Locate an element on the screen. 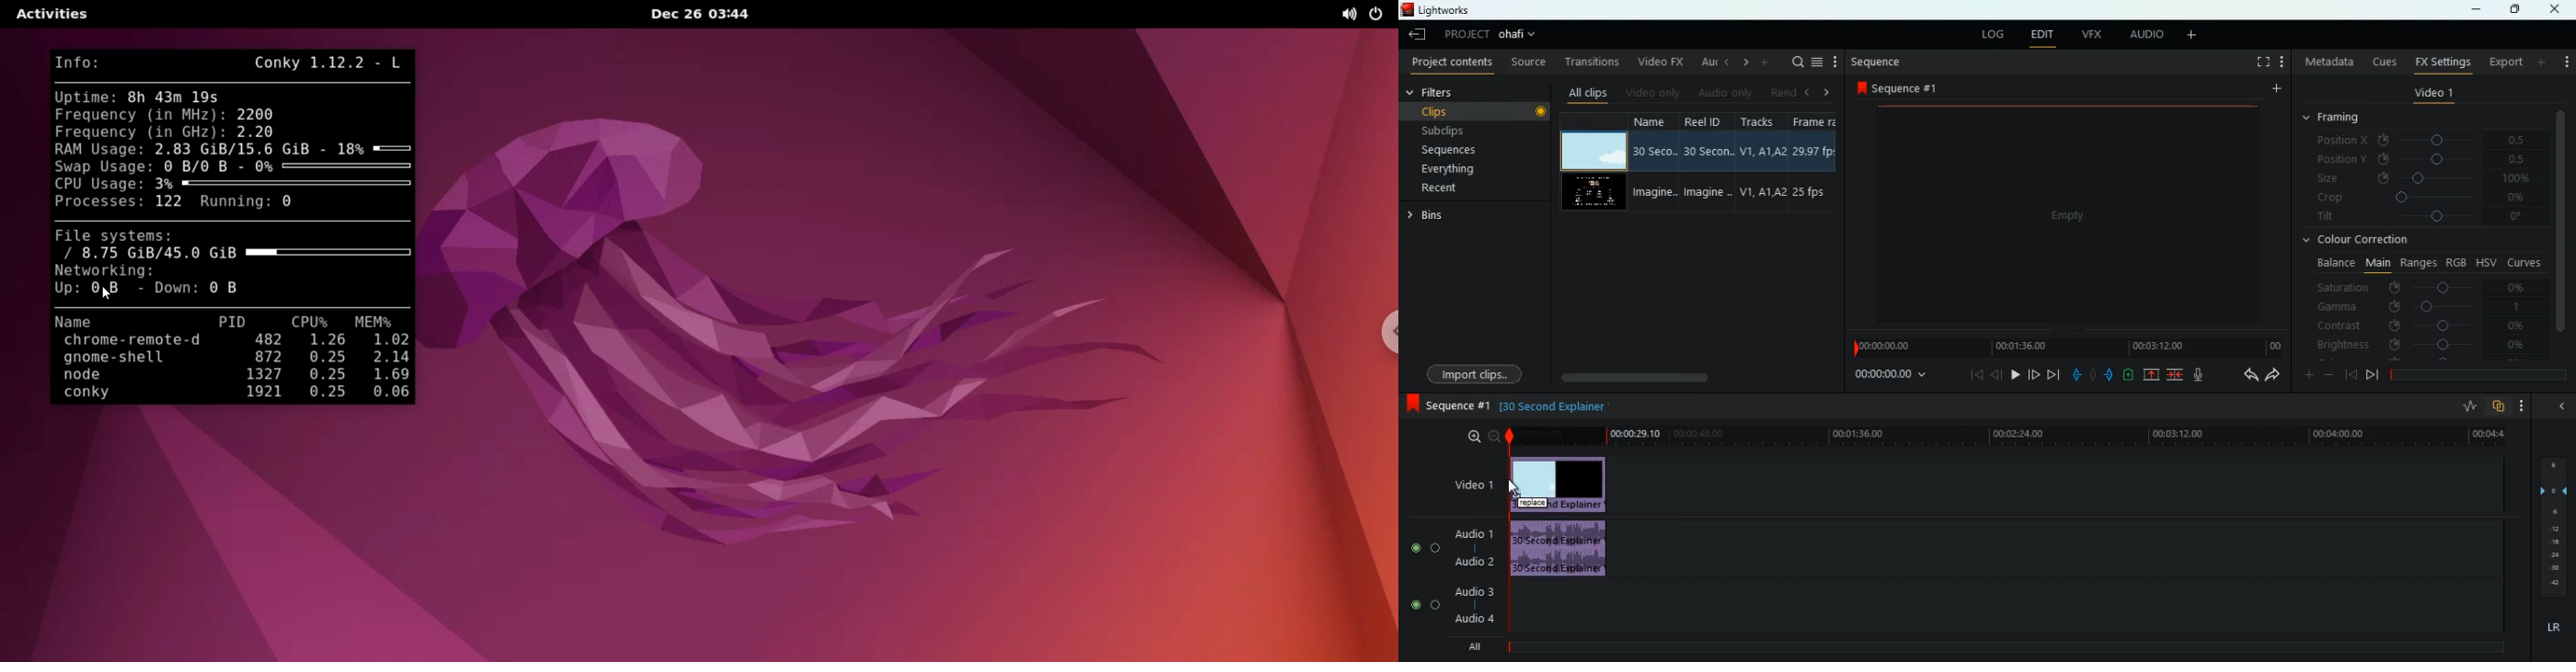 The height and width of the screenshot is (672, 2576). minus is located at coordinates (2329, 374).